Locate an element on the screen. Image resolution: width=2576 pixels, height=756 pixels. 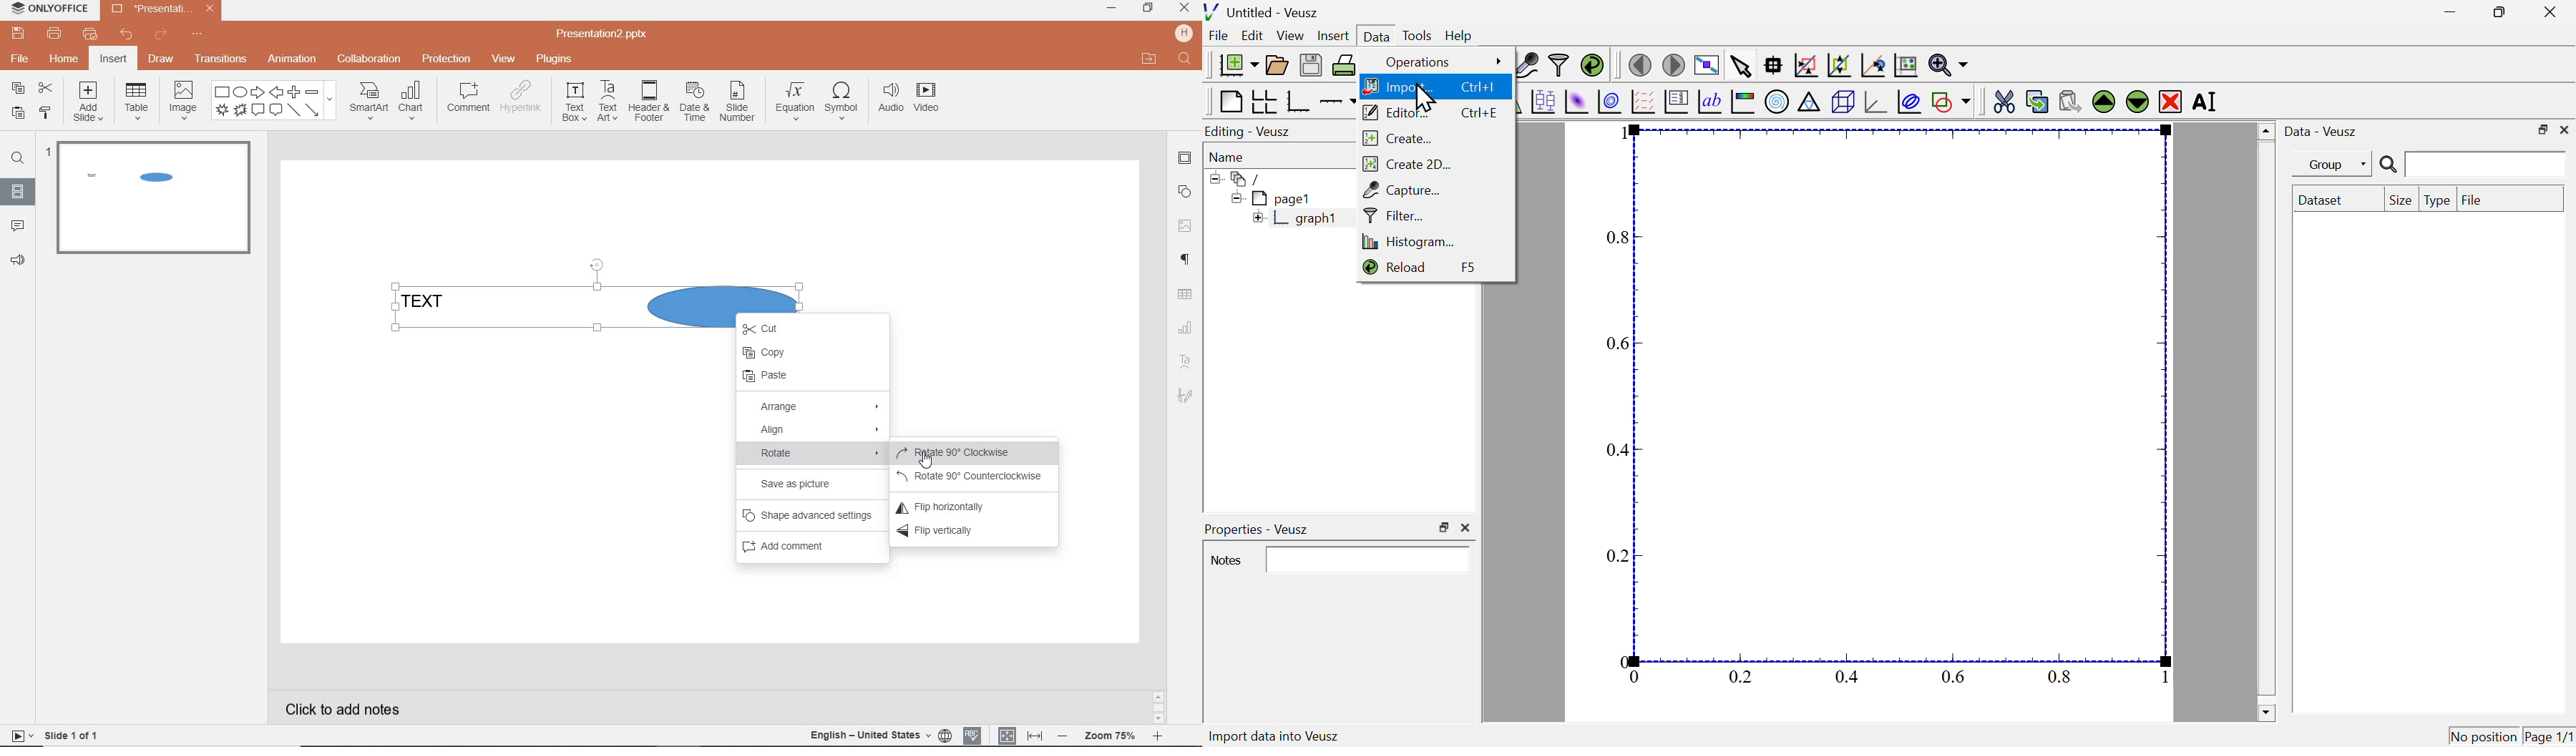
Text Art is located at coordinates (1184, 361).